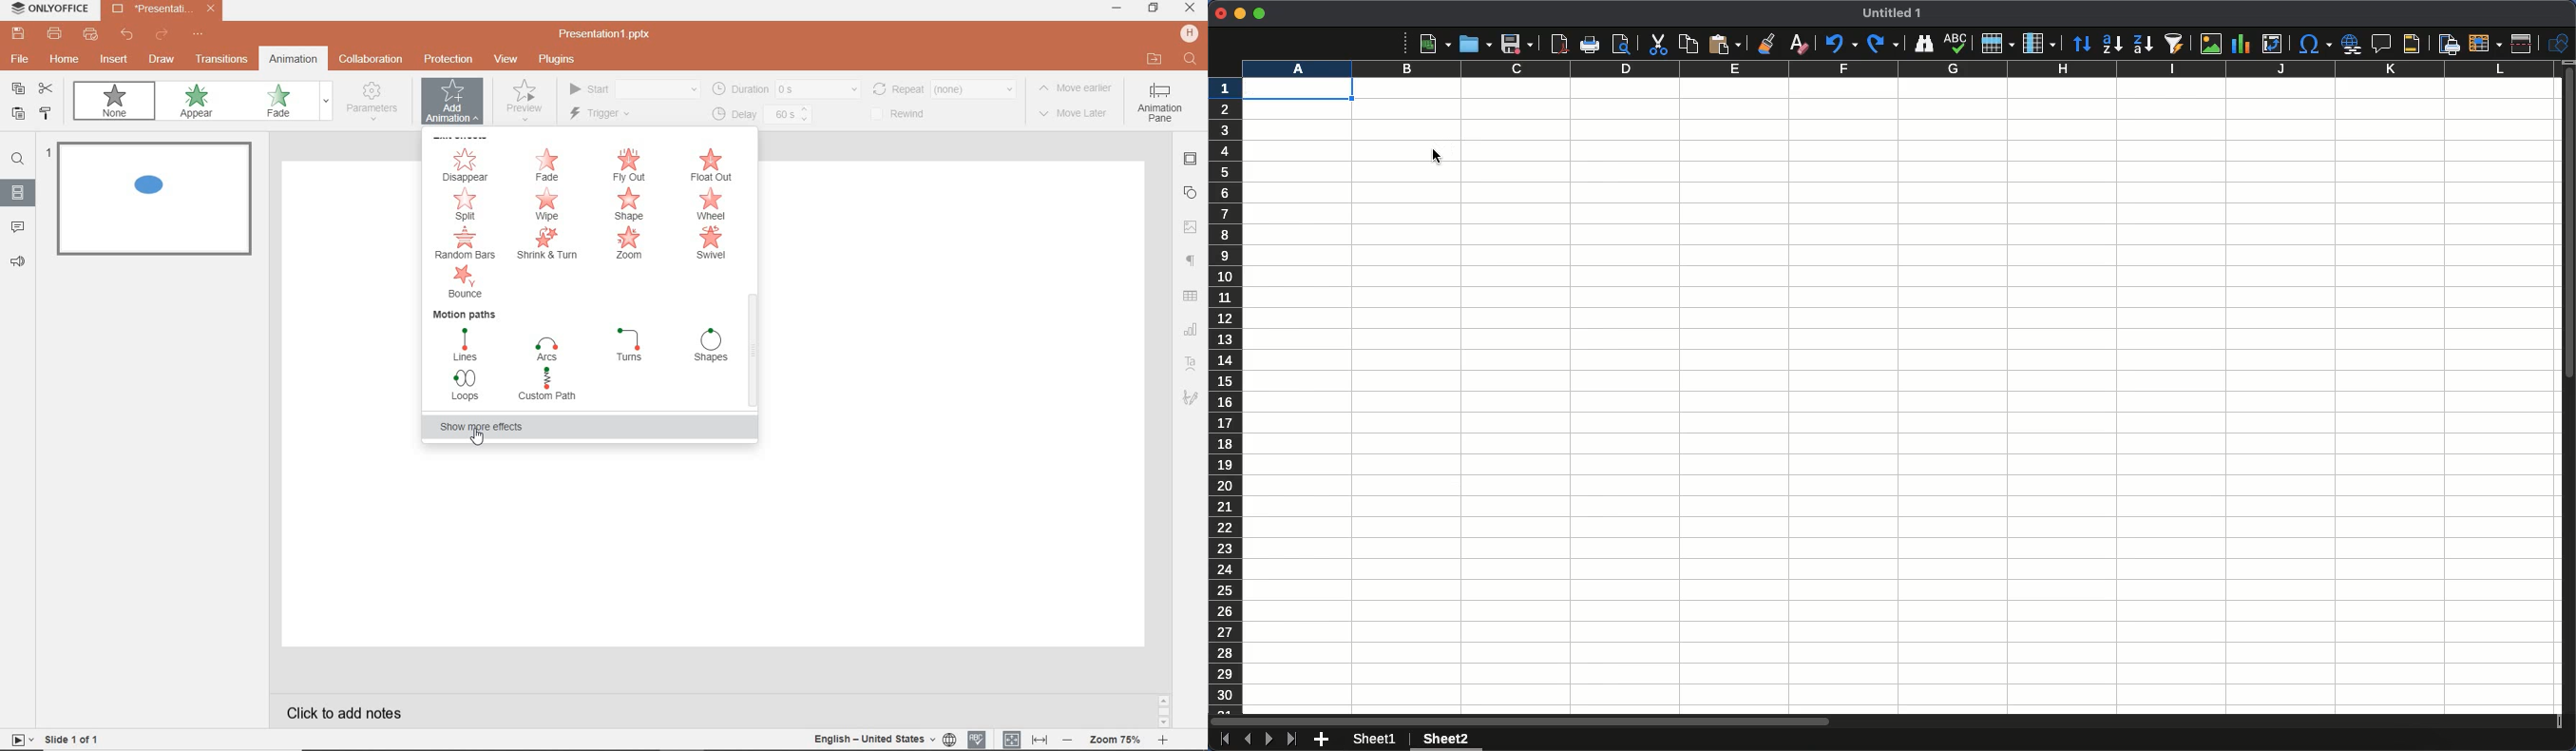 Image resolution: width=2576 pixels, height=756 pixels. Describe the element at coordinates (631, 204) in the screenshot. I see `SHAPE` at that location.